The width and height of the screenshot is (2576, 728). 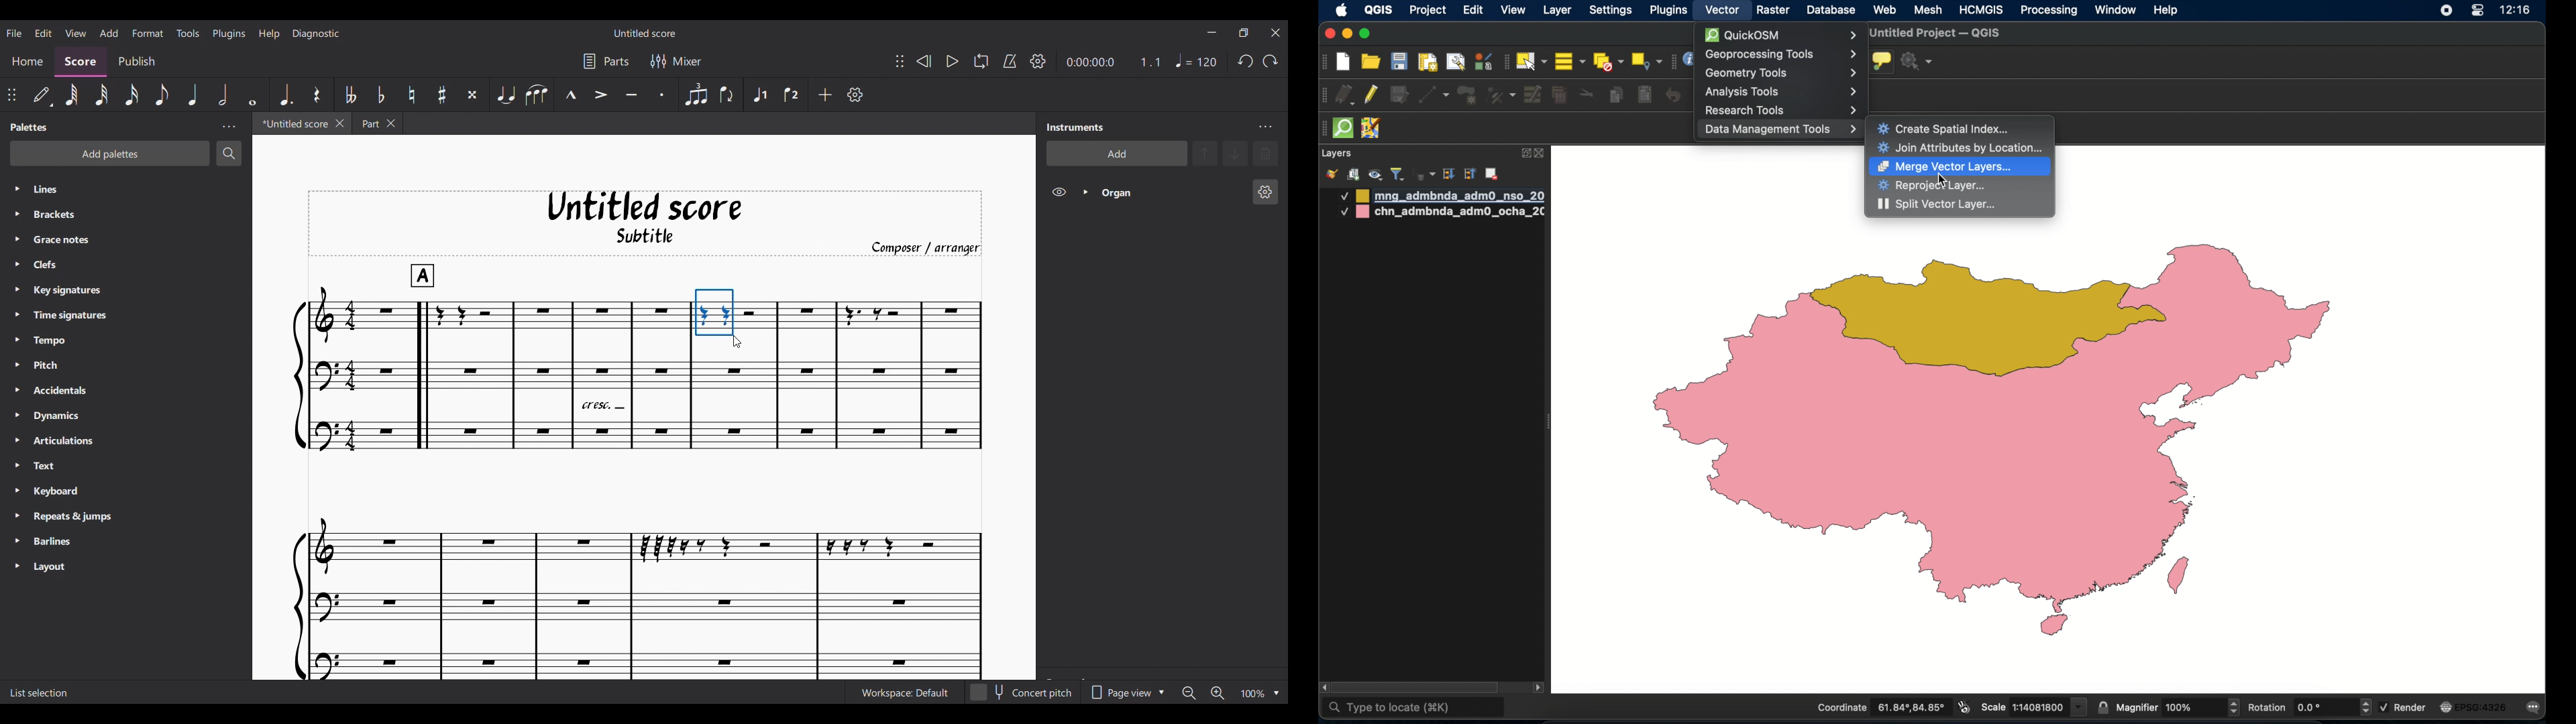 I want to click on Half note, so click(x=222, y=94).